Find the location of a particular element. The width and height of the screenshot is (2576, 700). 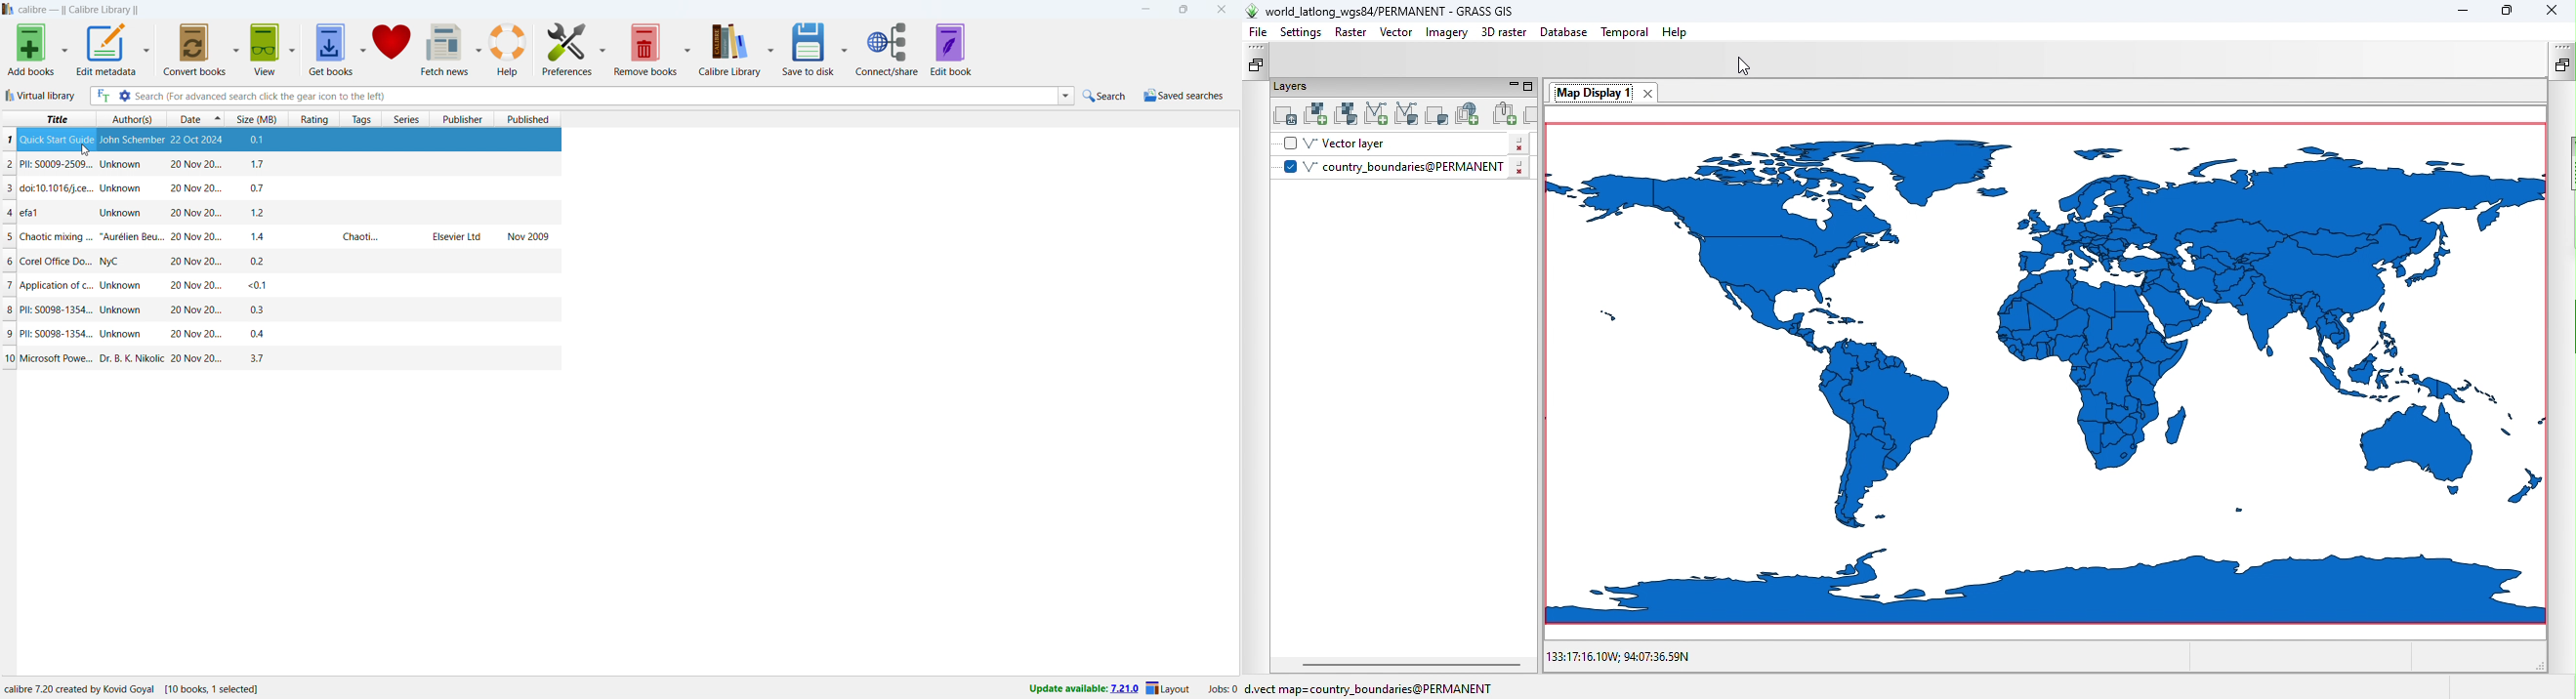

save to disk is located at coordinates (809, 49).